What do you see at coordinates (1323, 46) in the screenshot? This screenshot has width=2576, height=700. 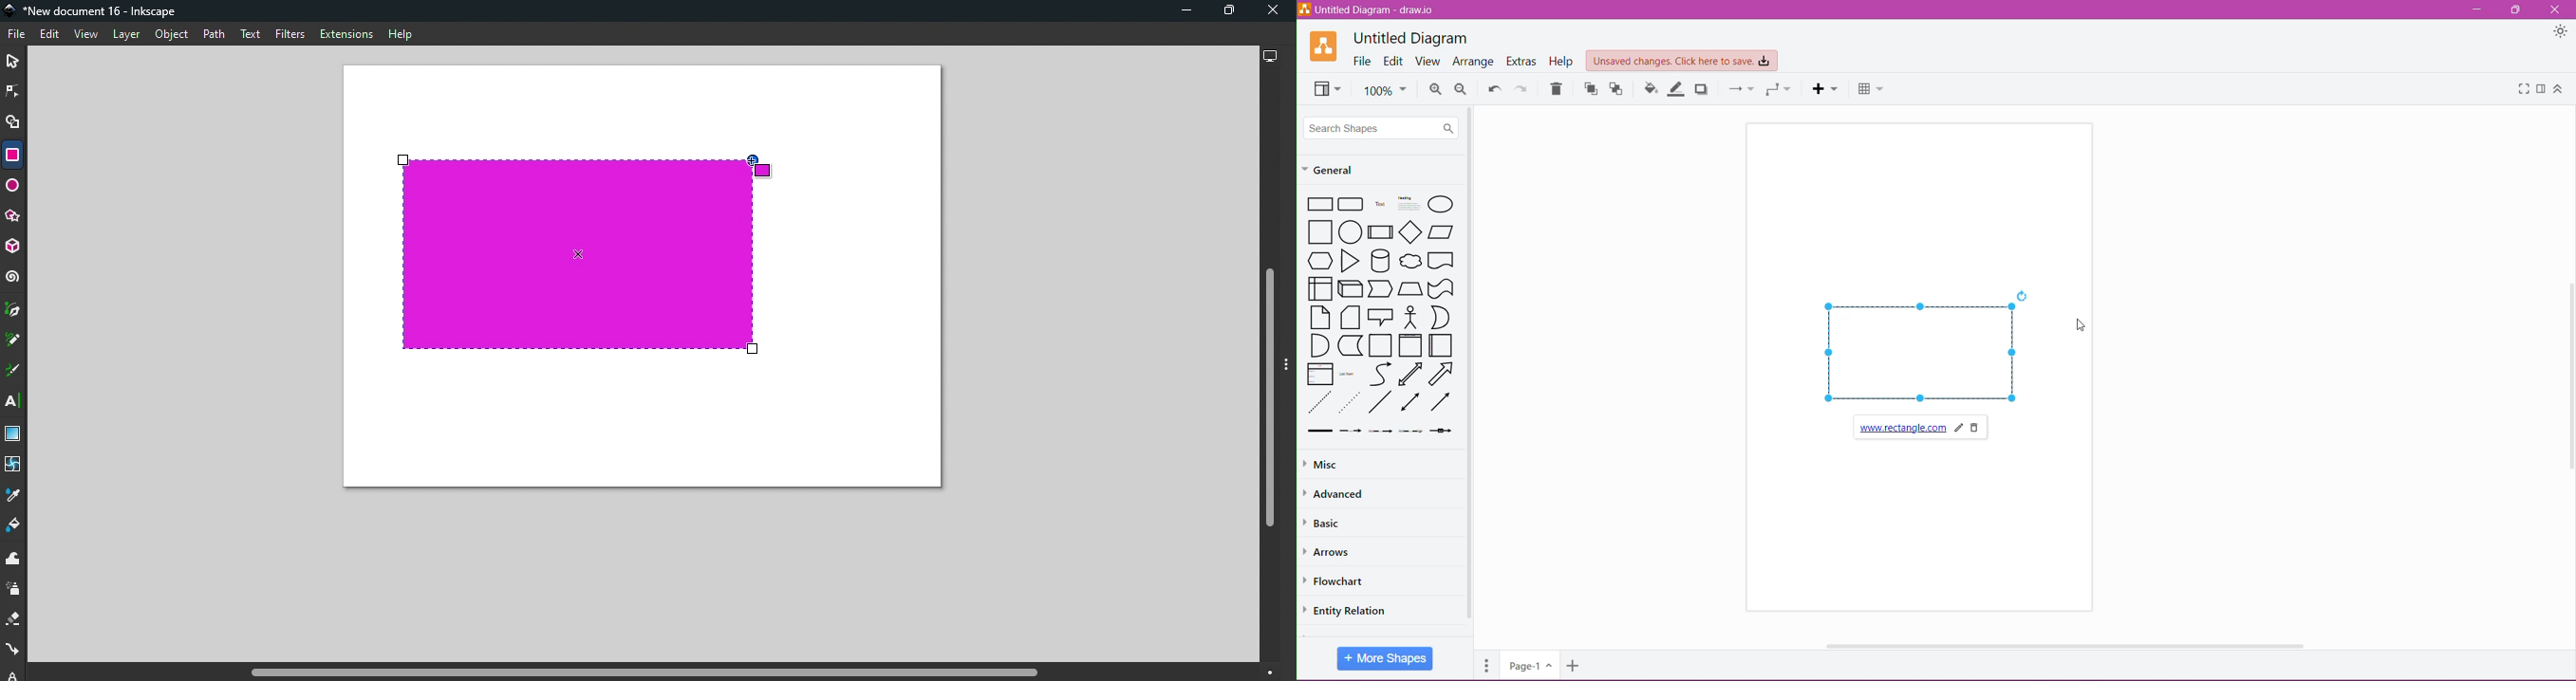 I see `Application Logo` at bounding box center [1323, 46].